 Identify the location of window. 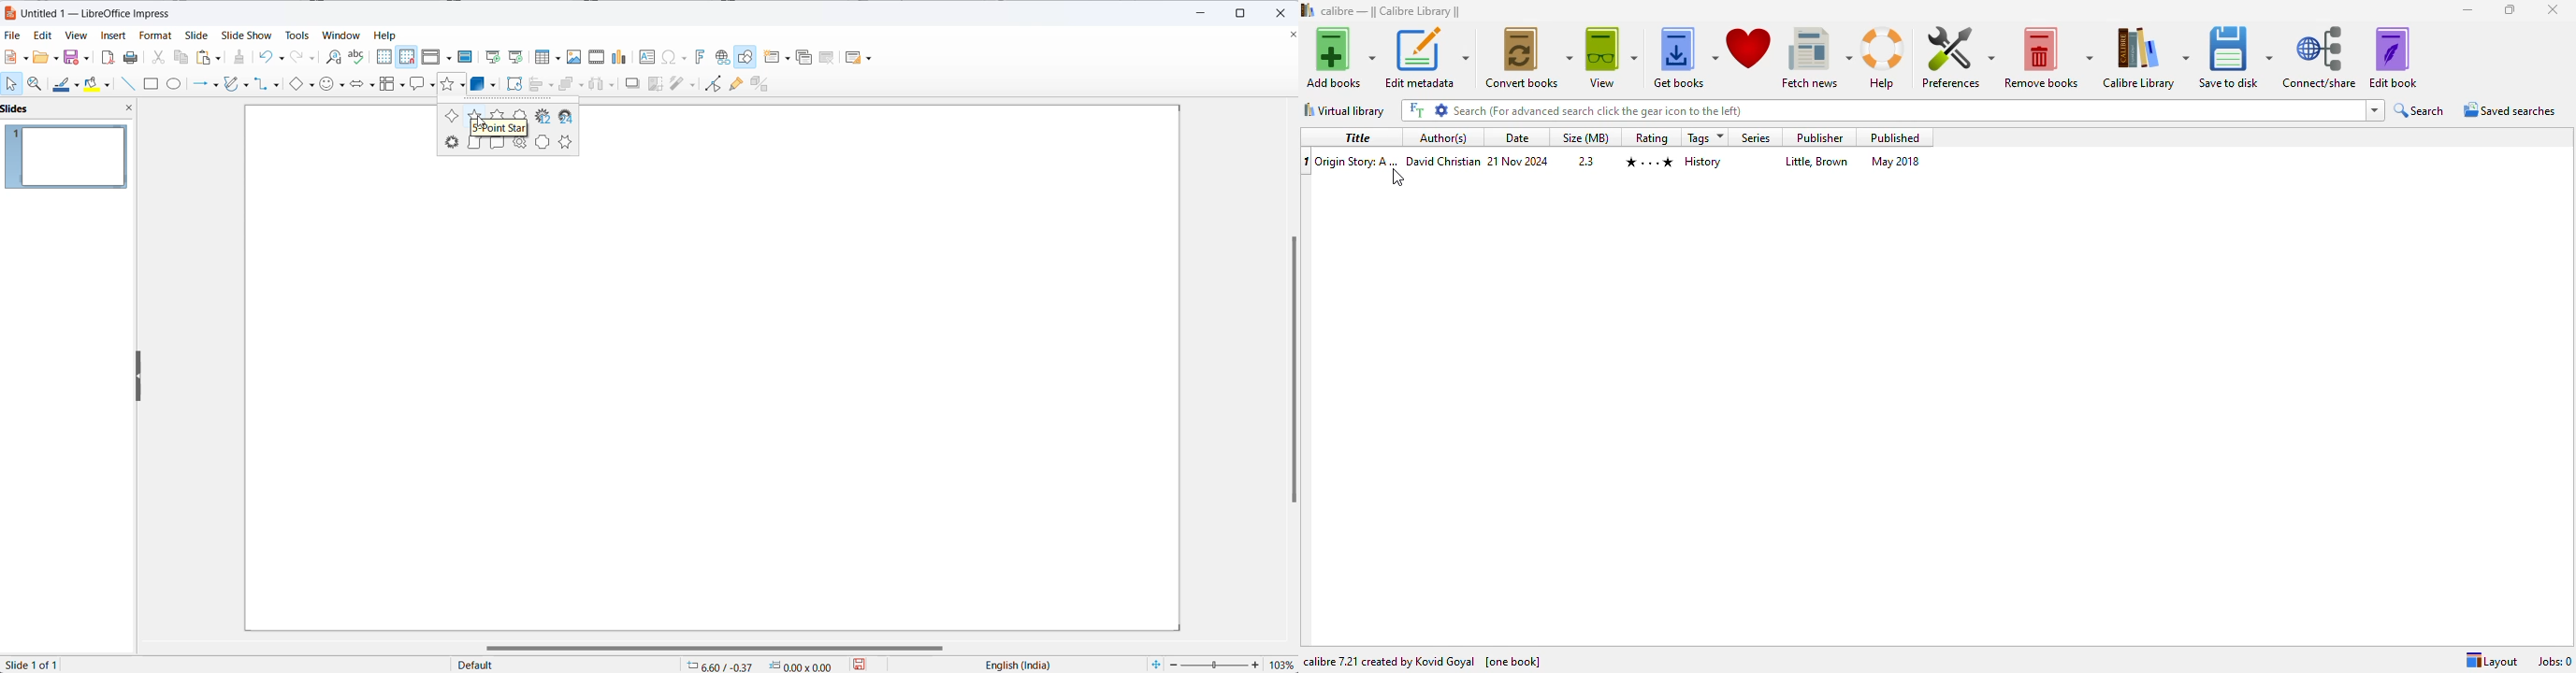
(342, 36).